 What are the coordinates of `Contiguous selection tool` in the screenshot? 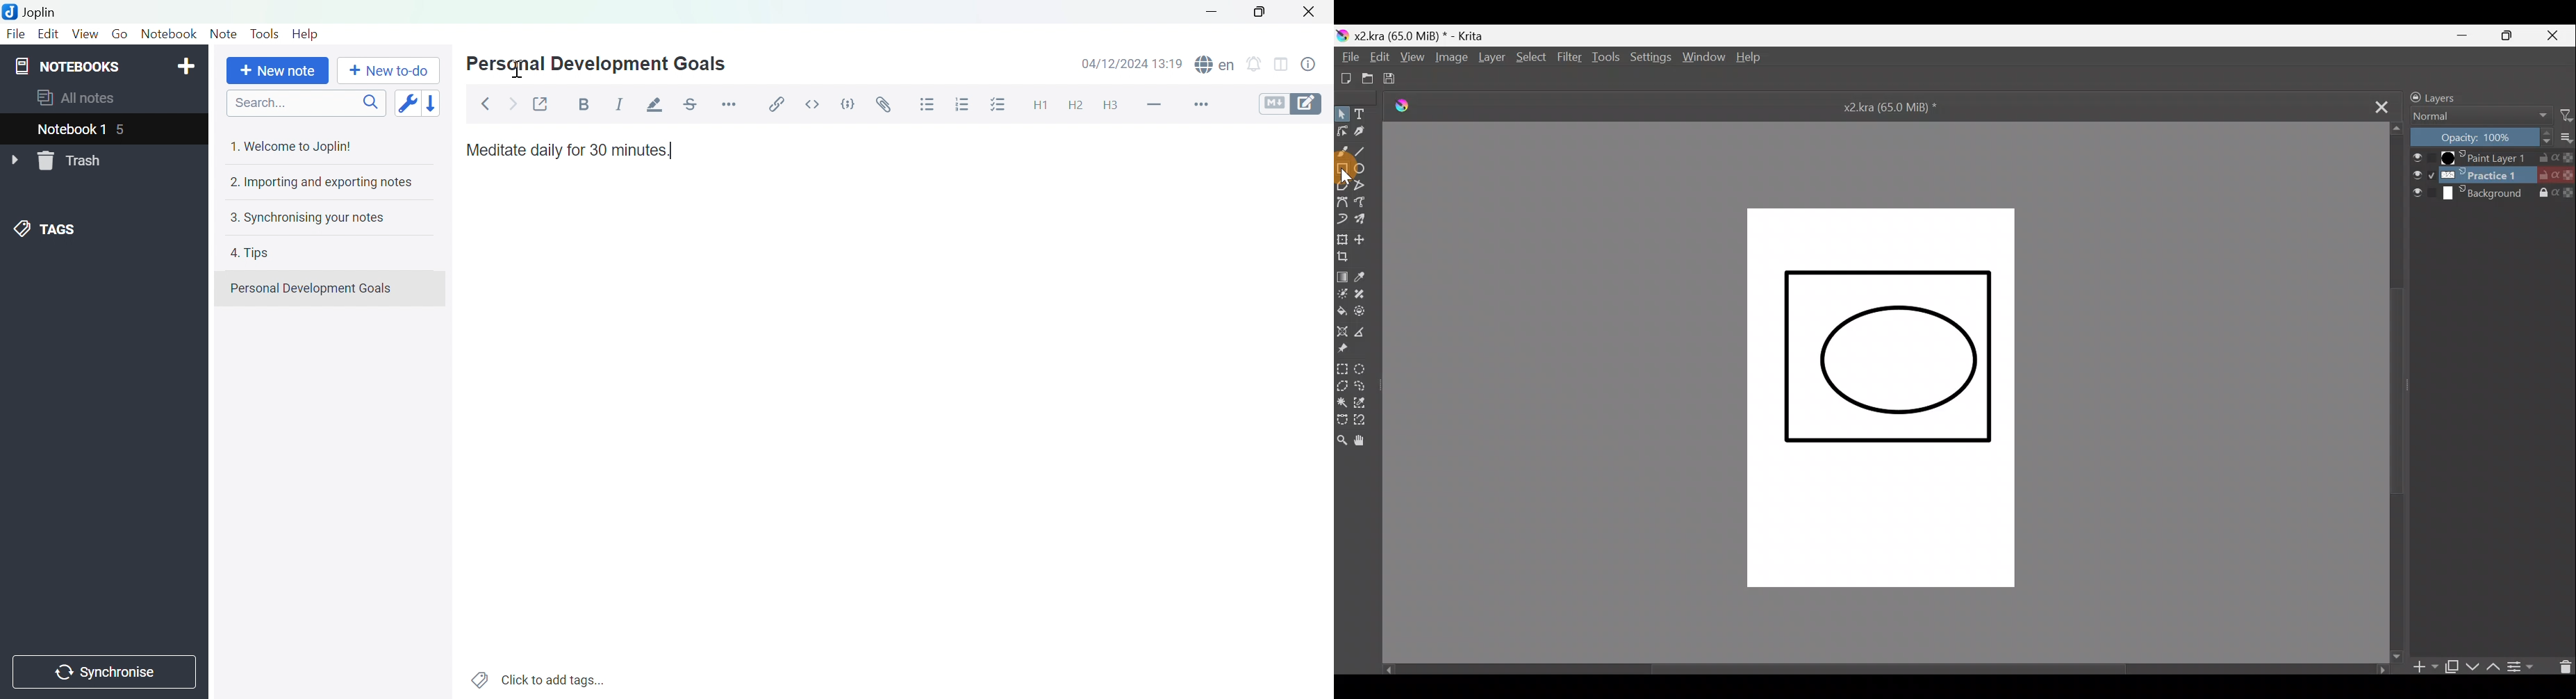 It's located at (1342, 404).